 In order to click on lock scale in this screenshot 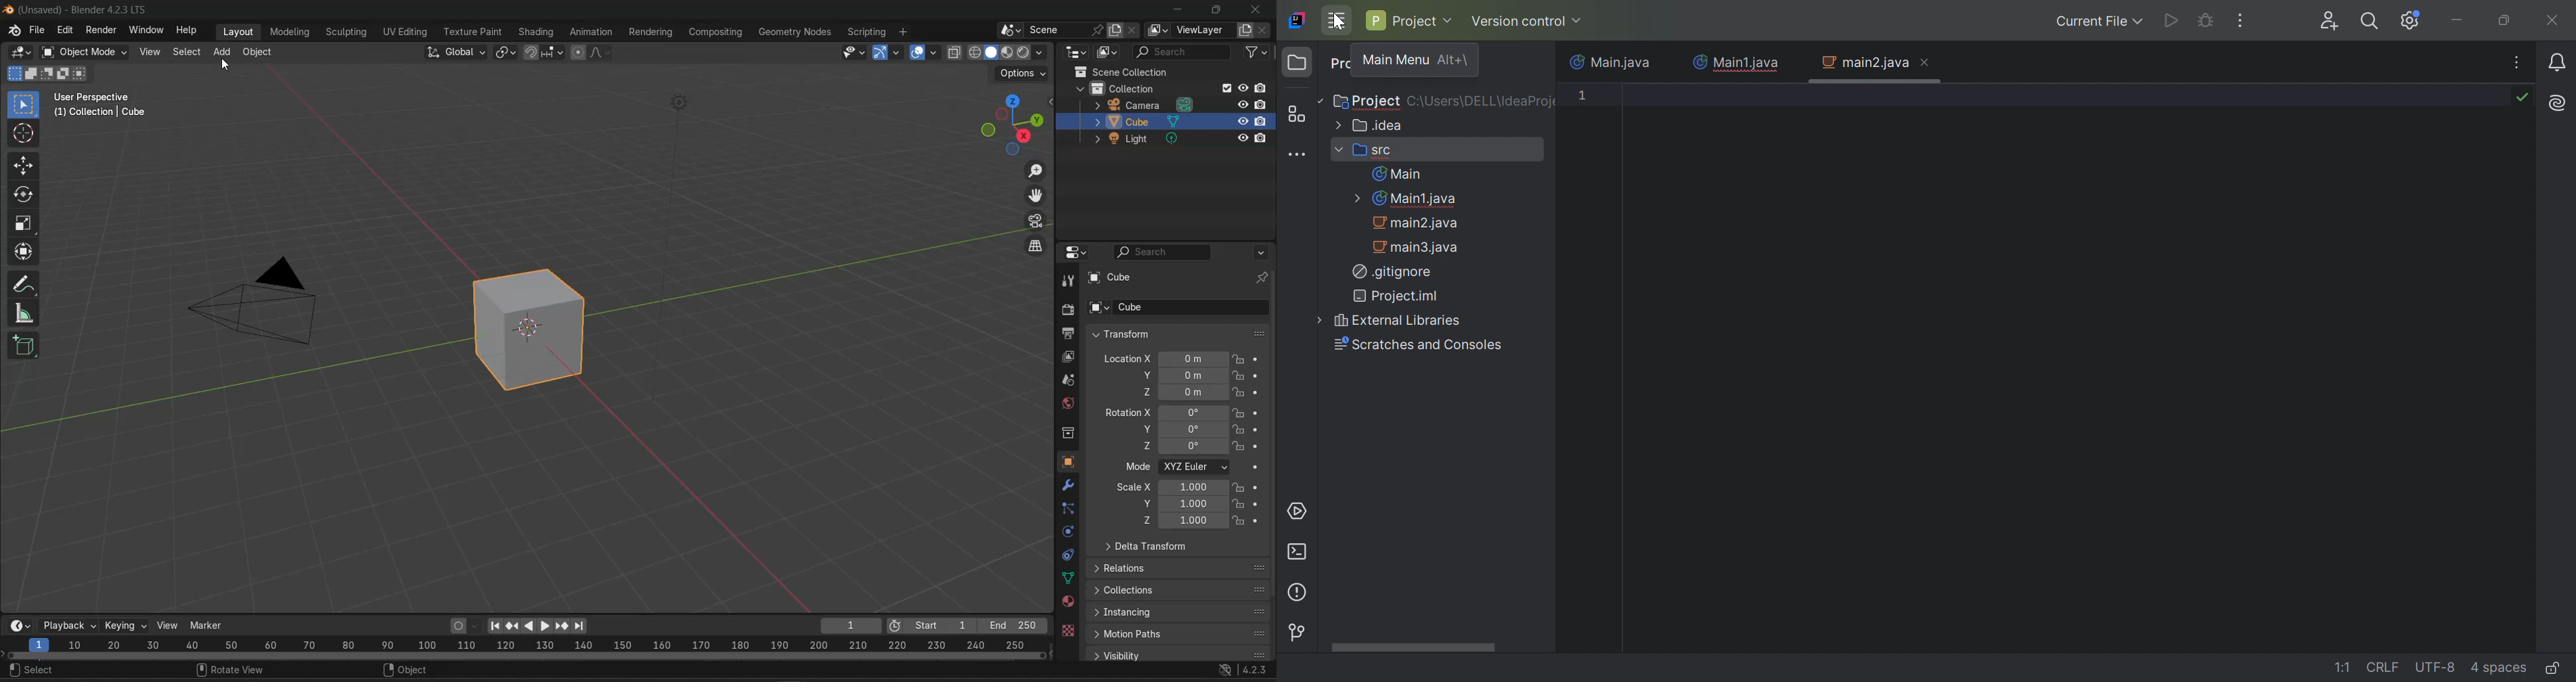, I will do `click(1239, 504)`.